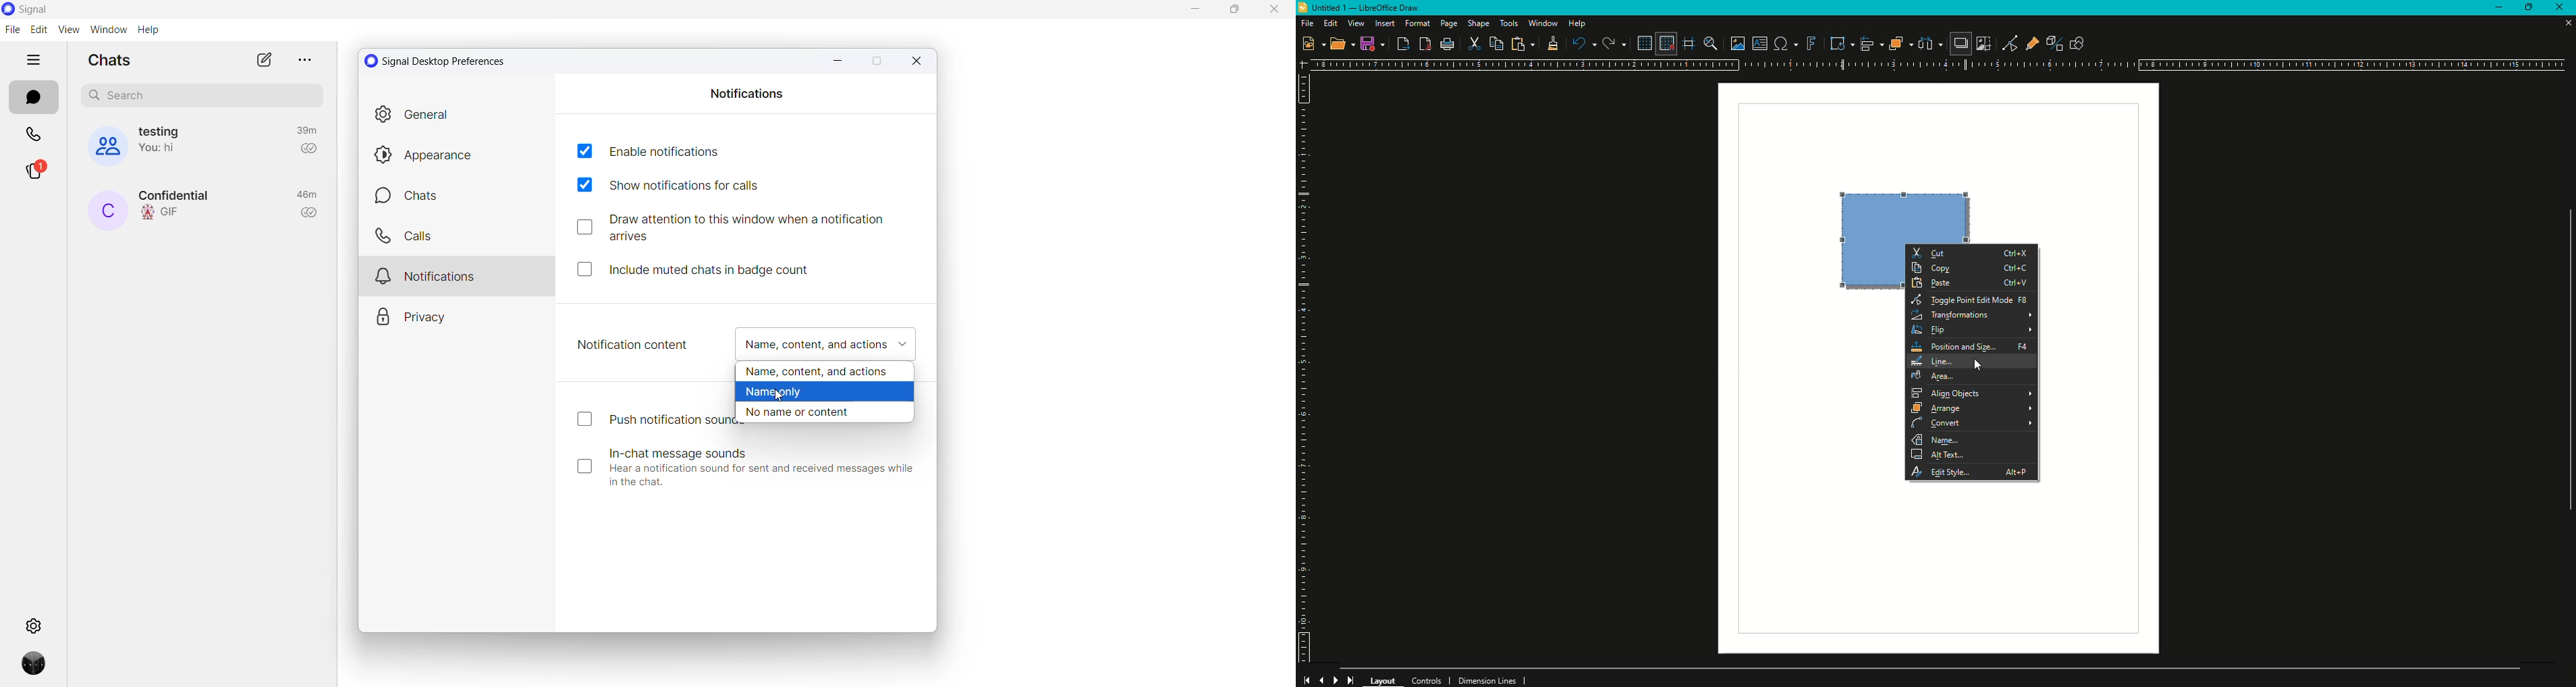 The height and width of the screenshot is (700, 2576). Describe the element at coordinates (49, 9) in the screenshot. I see `application name and logo` at that location.